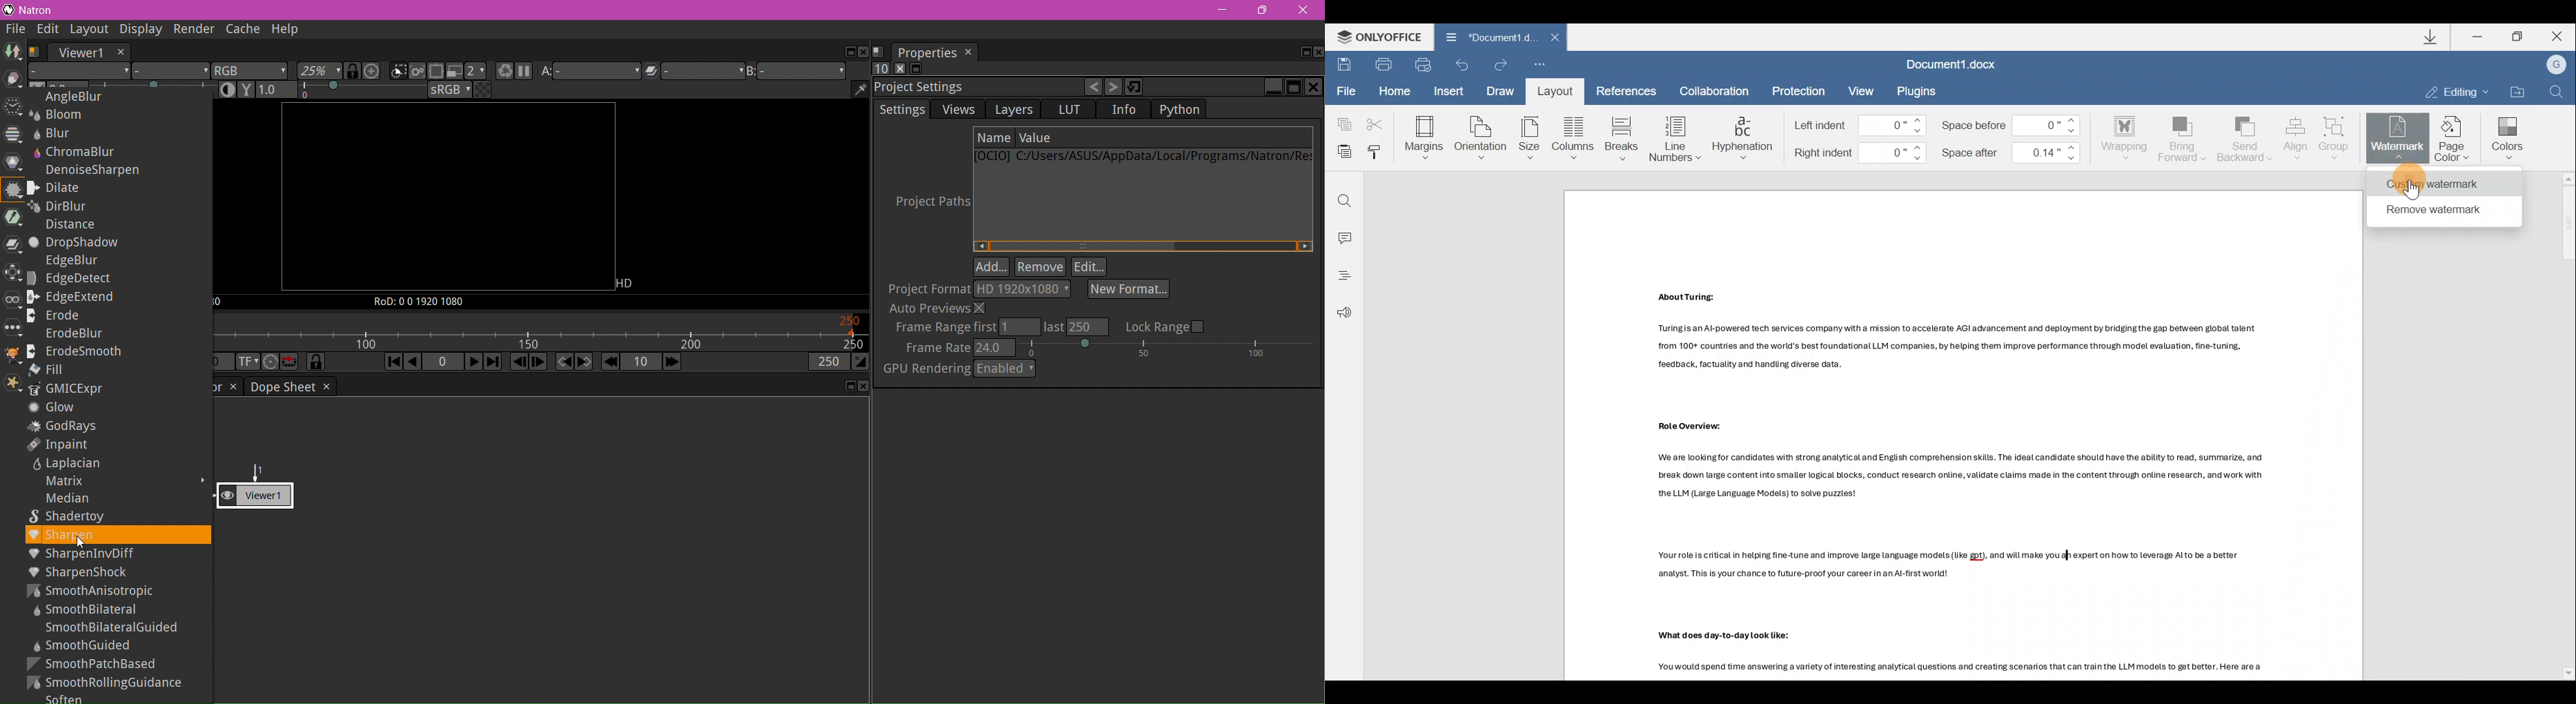 This screenshot has width=2576, height=728. Describe the element at coordinates (1464, 65) in the screenshot. I see `Undo` at that location.